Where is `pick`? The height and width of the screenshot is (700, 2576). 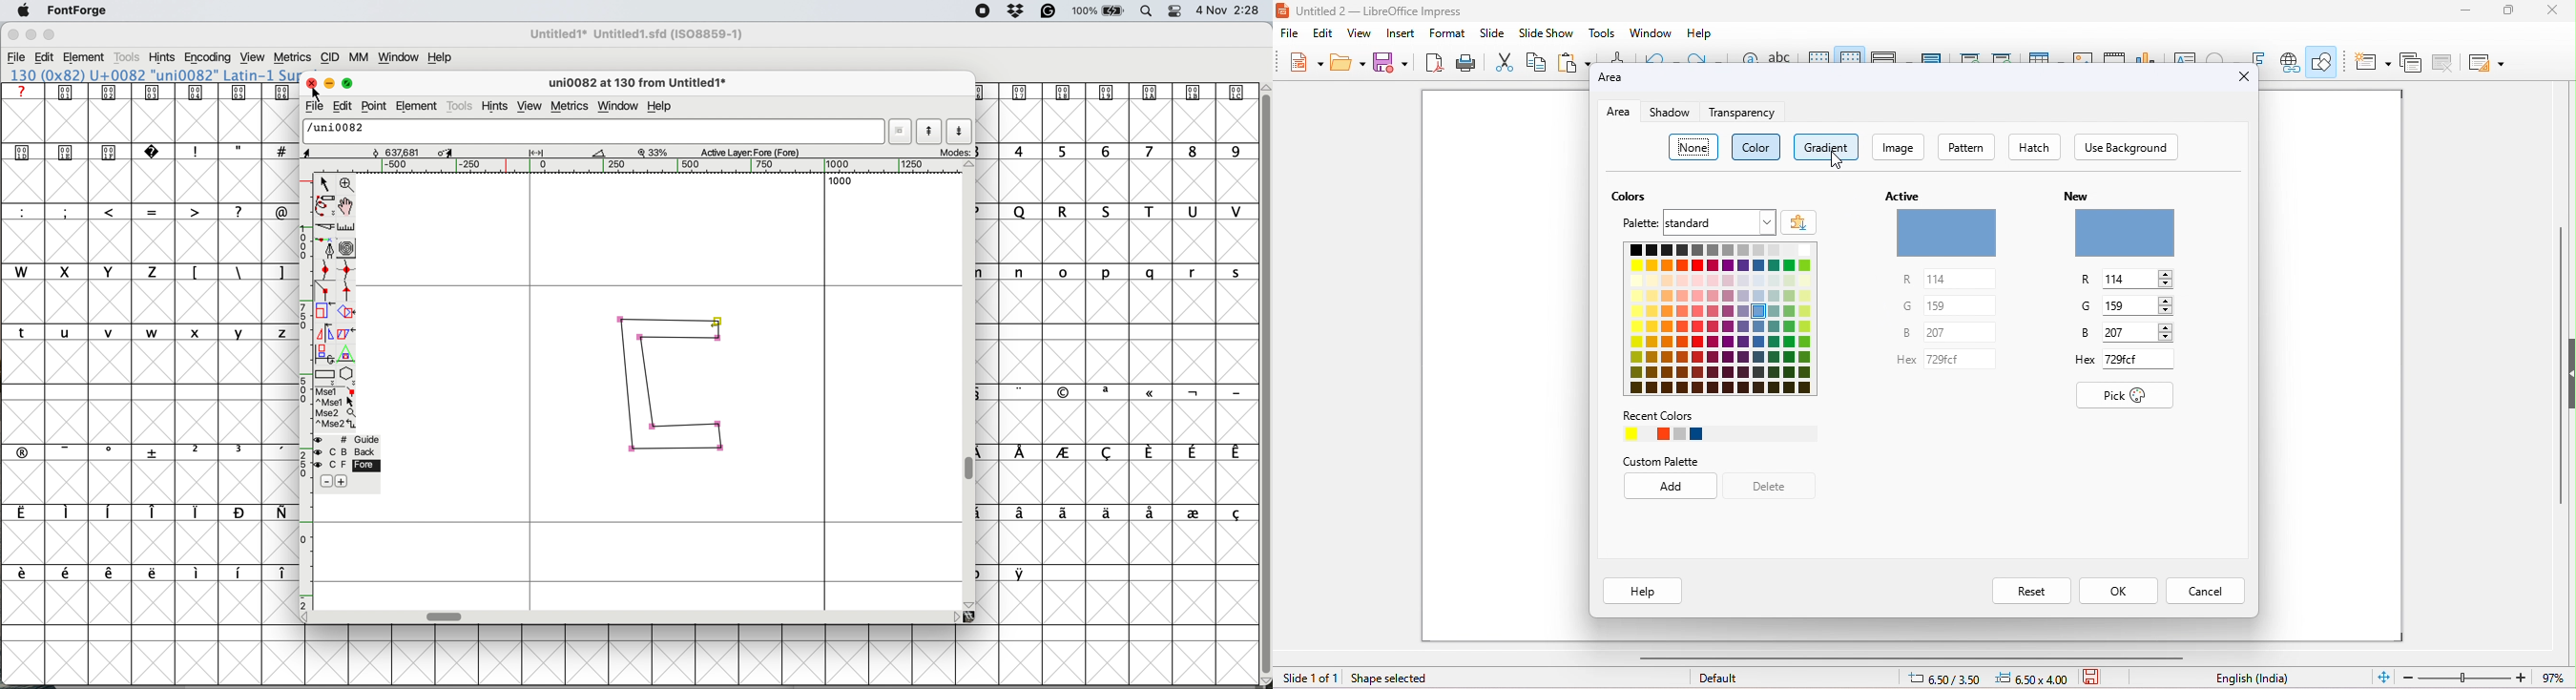 pick is located at coordinates (2125, 396).